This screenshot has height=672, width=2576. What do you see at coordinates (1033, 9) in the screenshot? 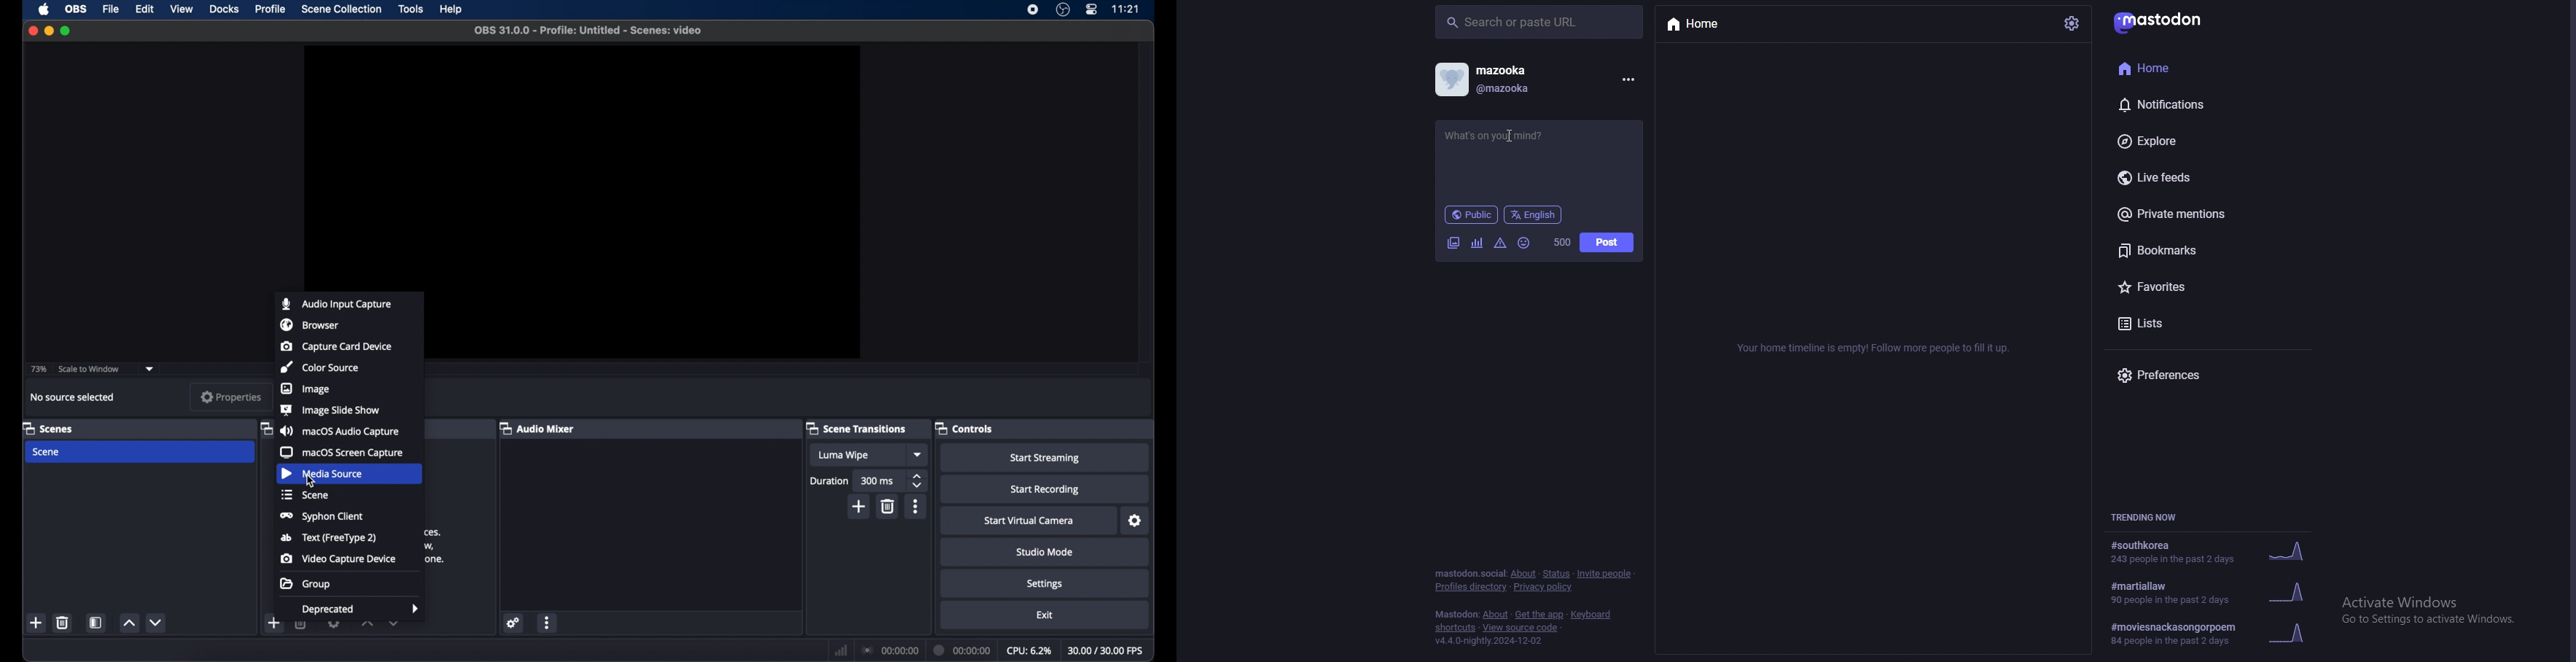
I see `screen recorder icon` at bounding box center [1033, 9].